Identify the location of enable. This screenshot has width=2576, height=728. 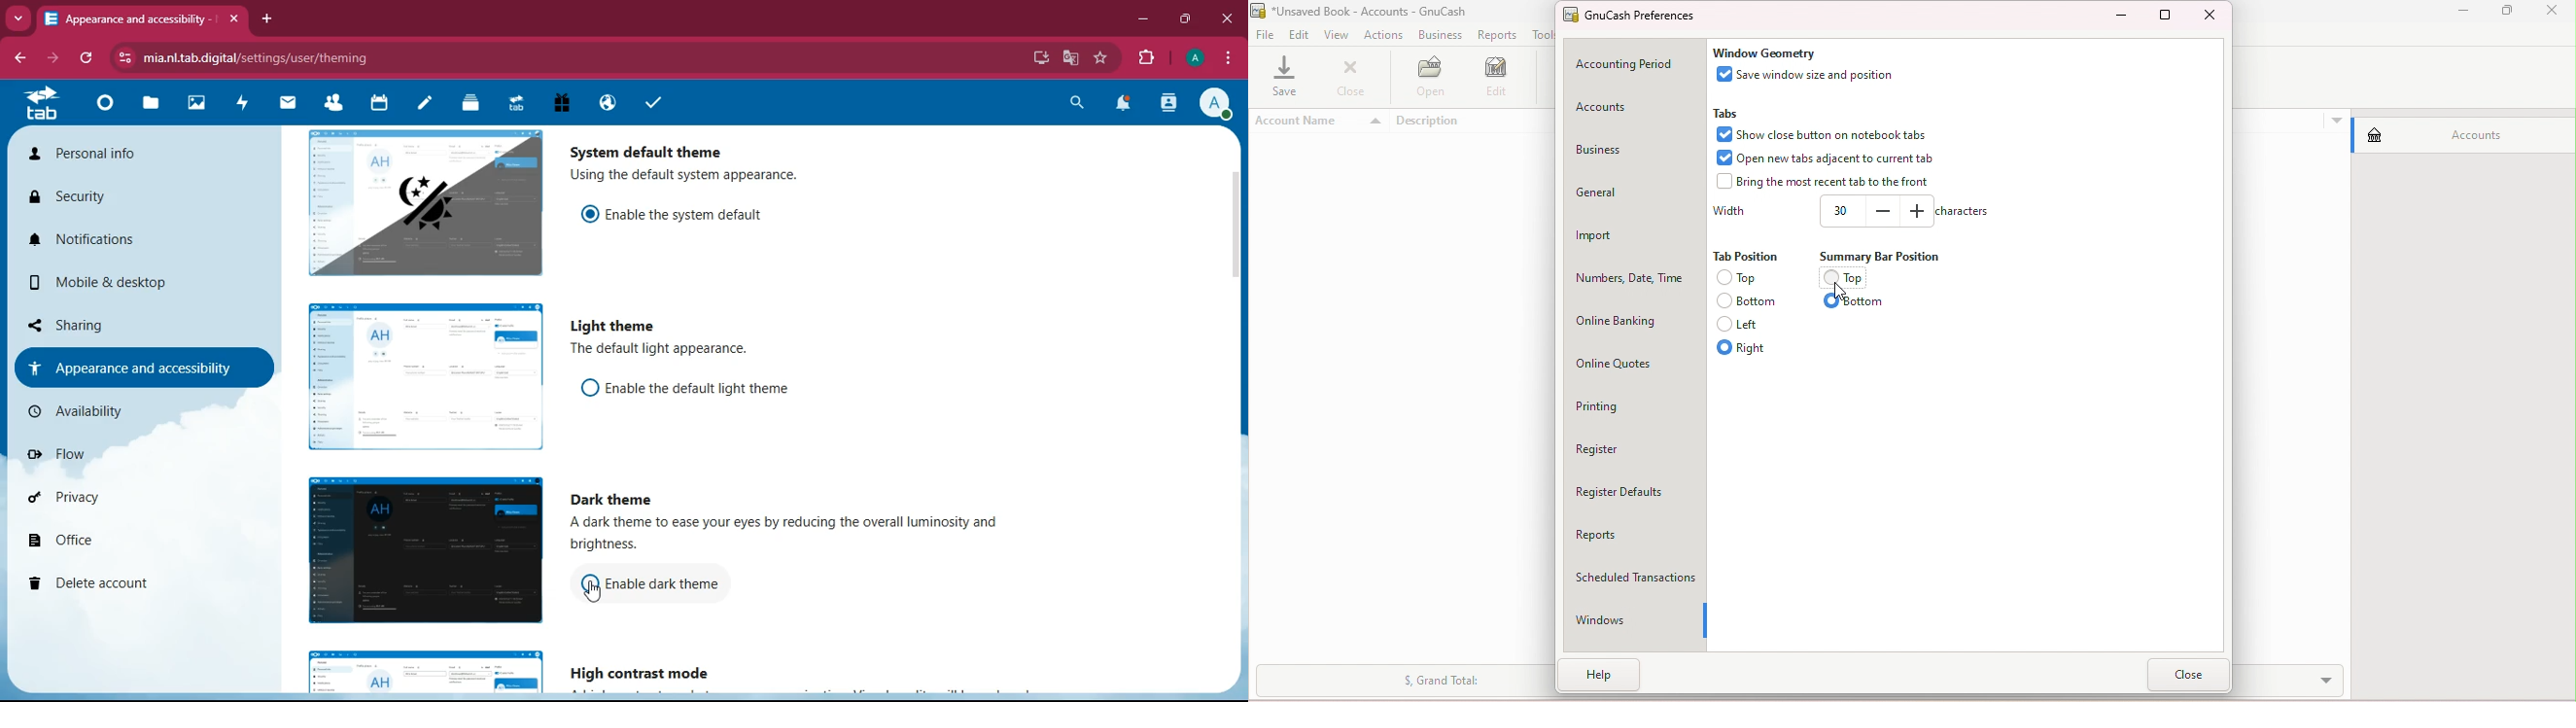
(683, 585).